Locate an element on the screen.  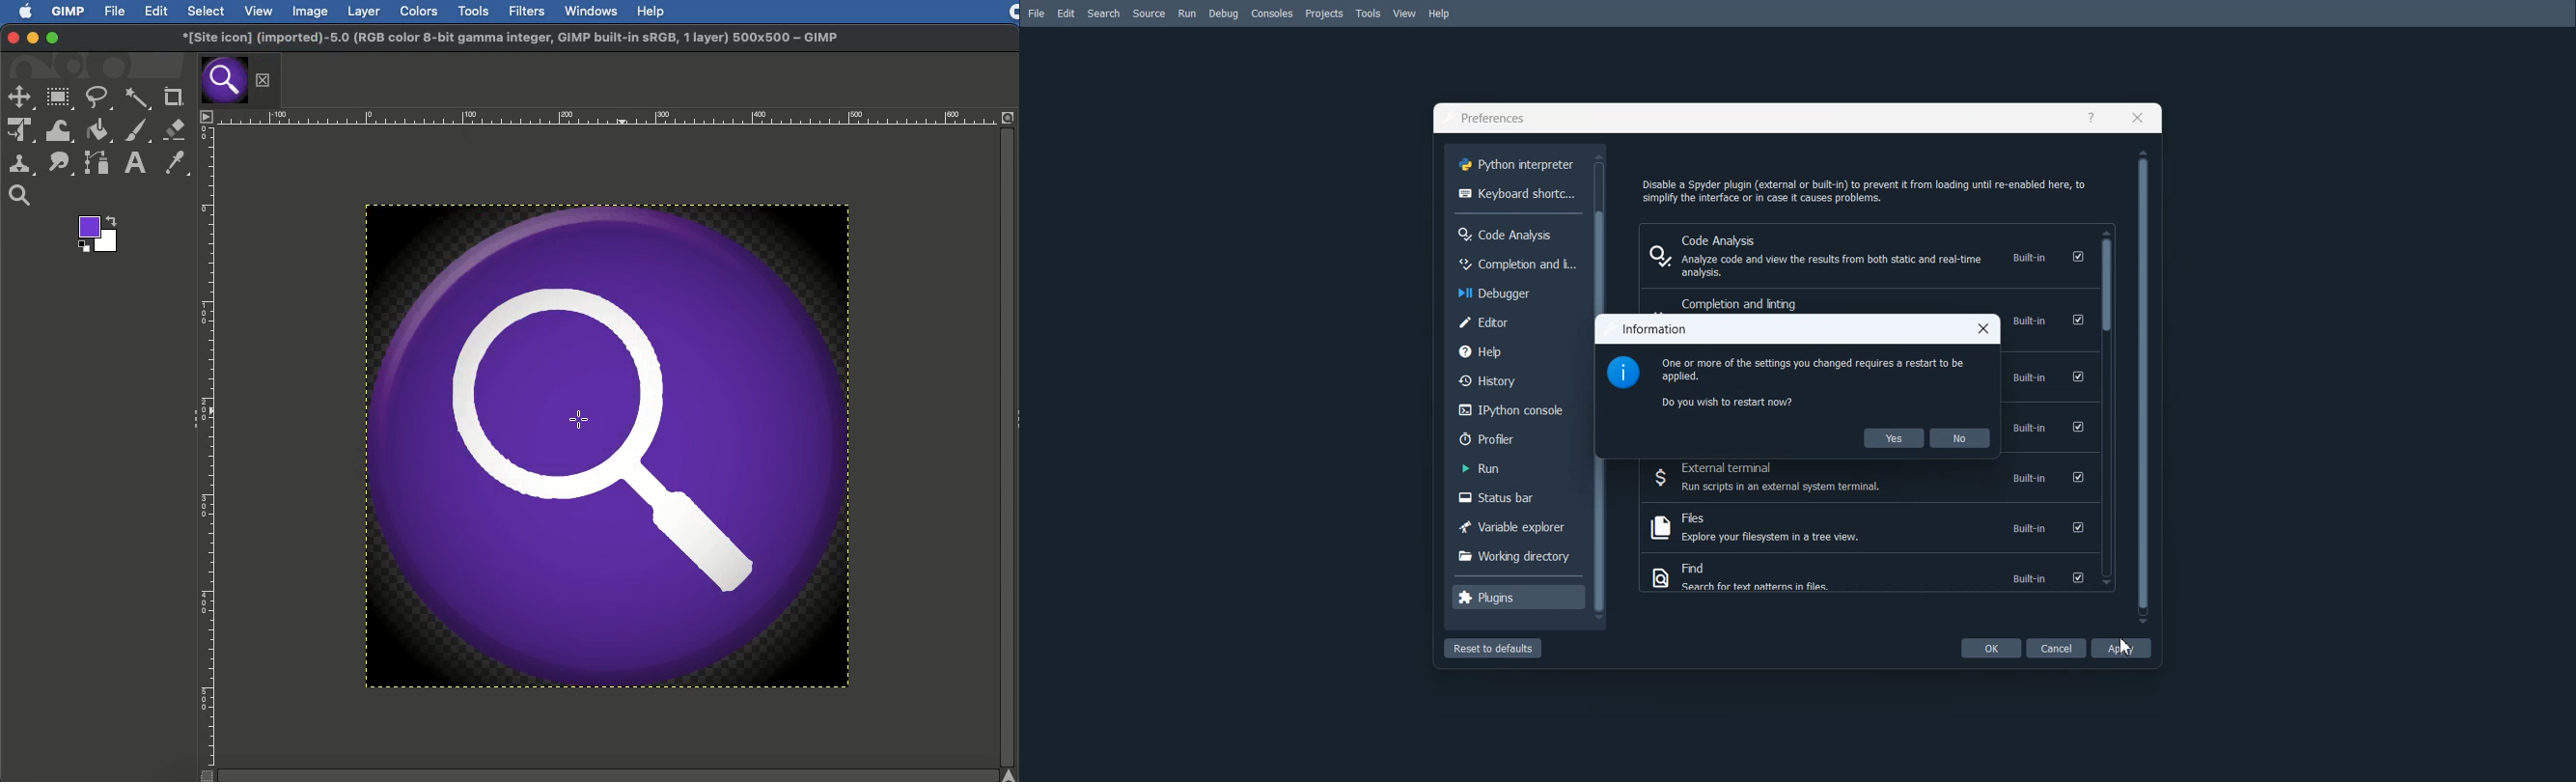
View is located at coordinates (1406, 14).